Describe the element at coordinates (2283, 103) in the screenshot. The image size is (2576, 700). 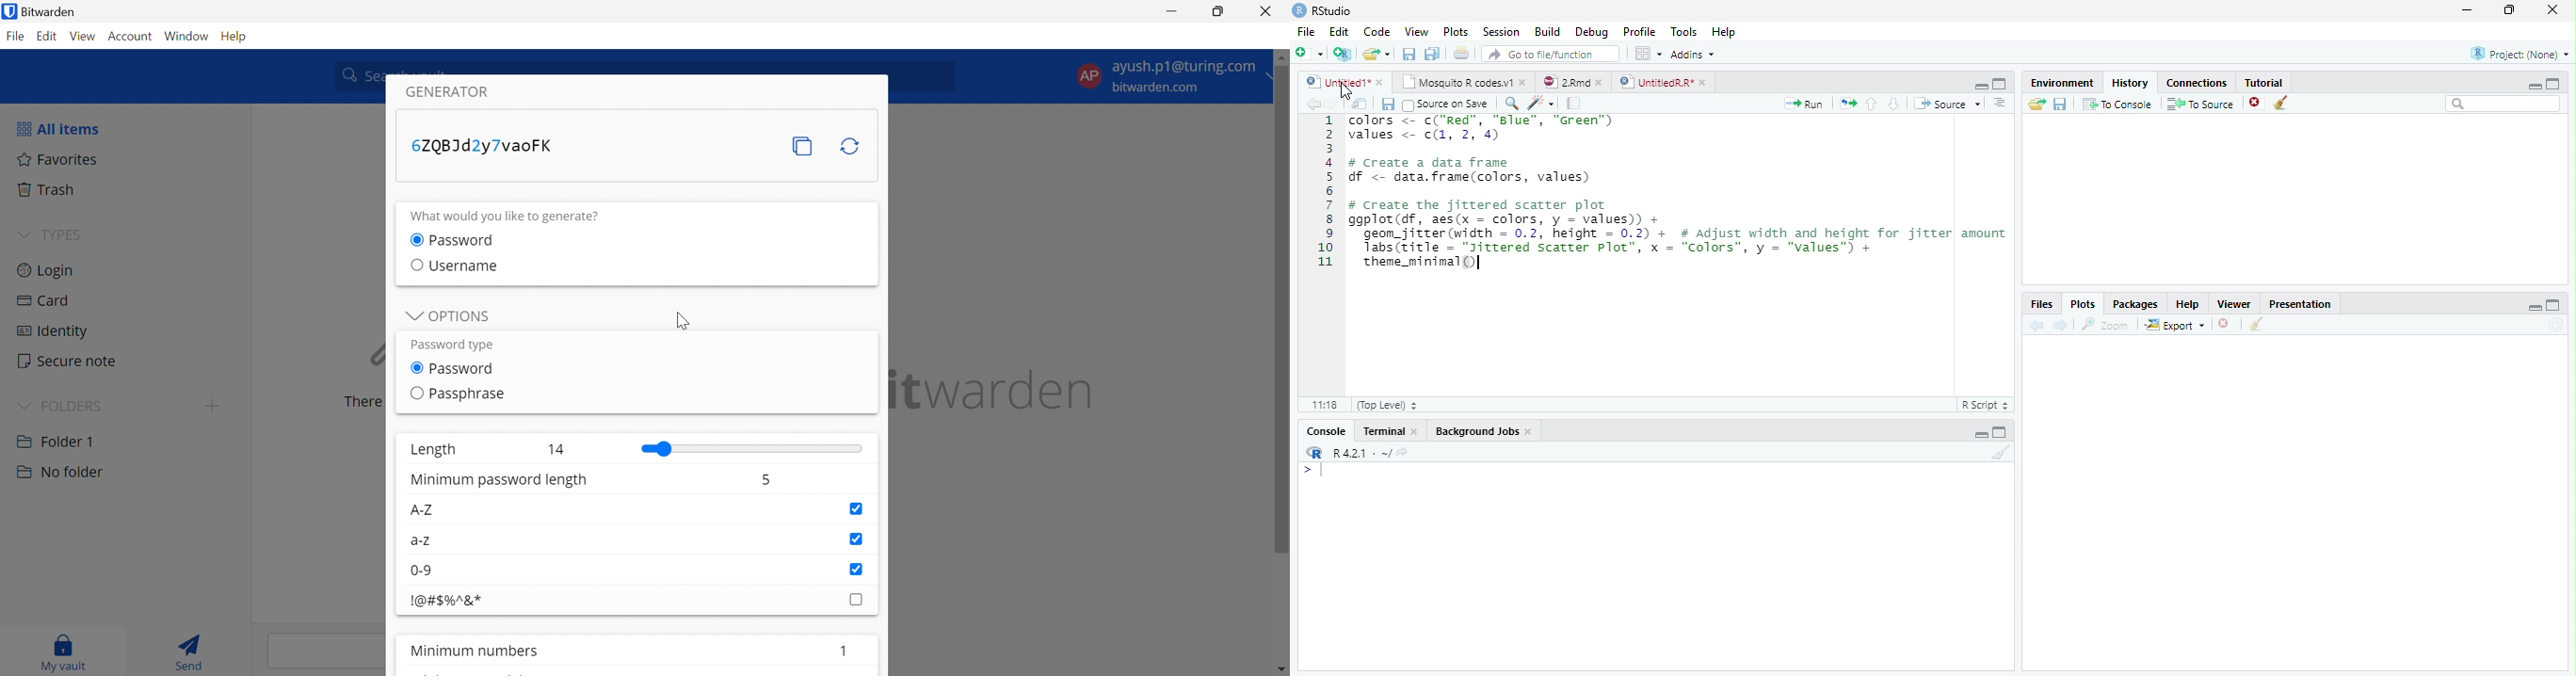
I see `Clear all history entries` at that location.